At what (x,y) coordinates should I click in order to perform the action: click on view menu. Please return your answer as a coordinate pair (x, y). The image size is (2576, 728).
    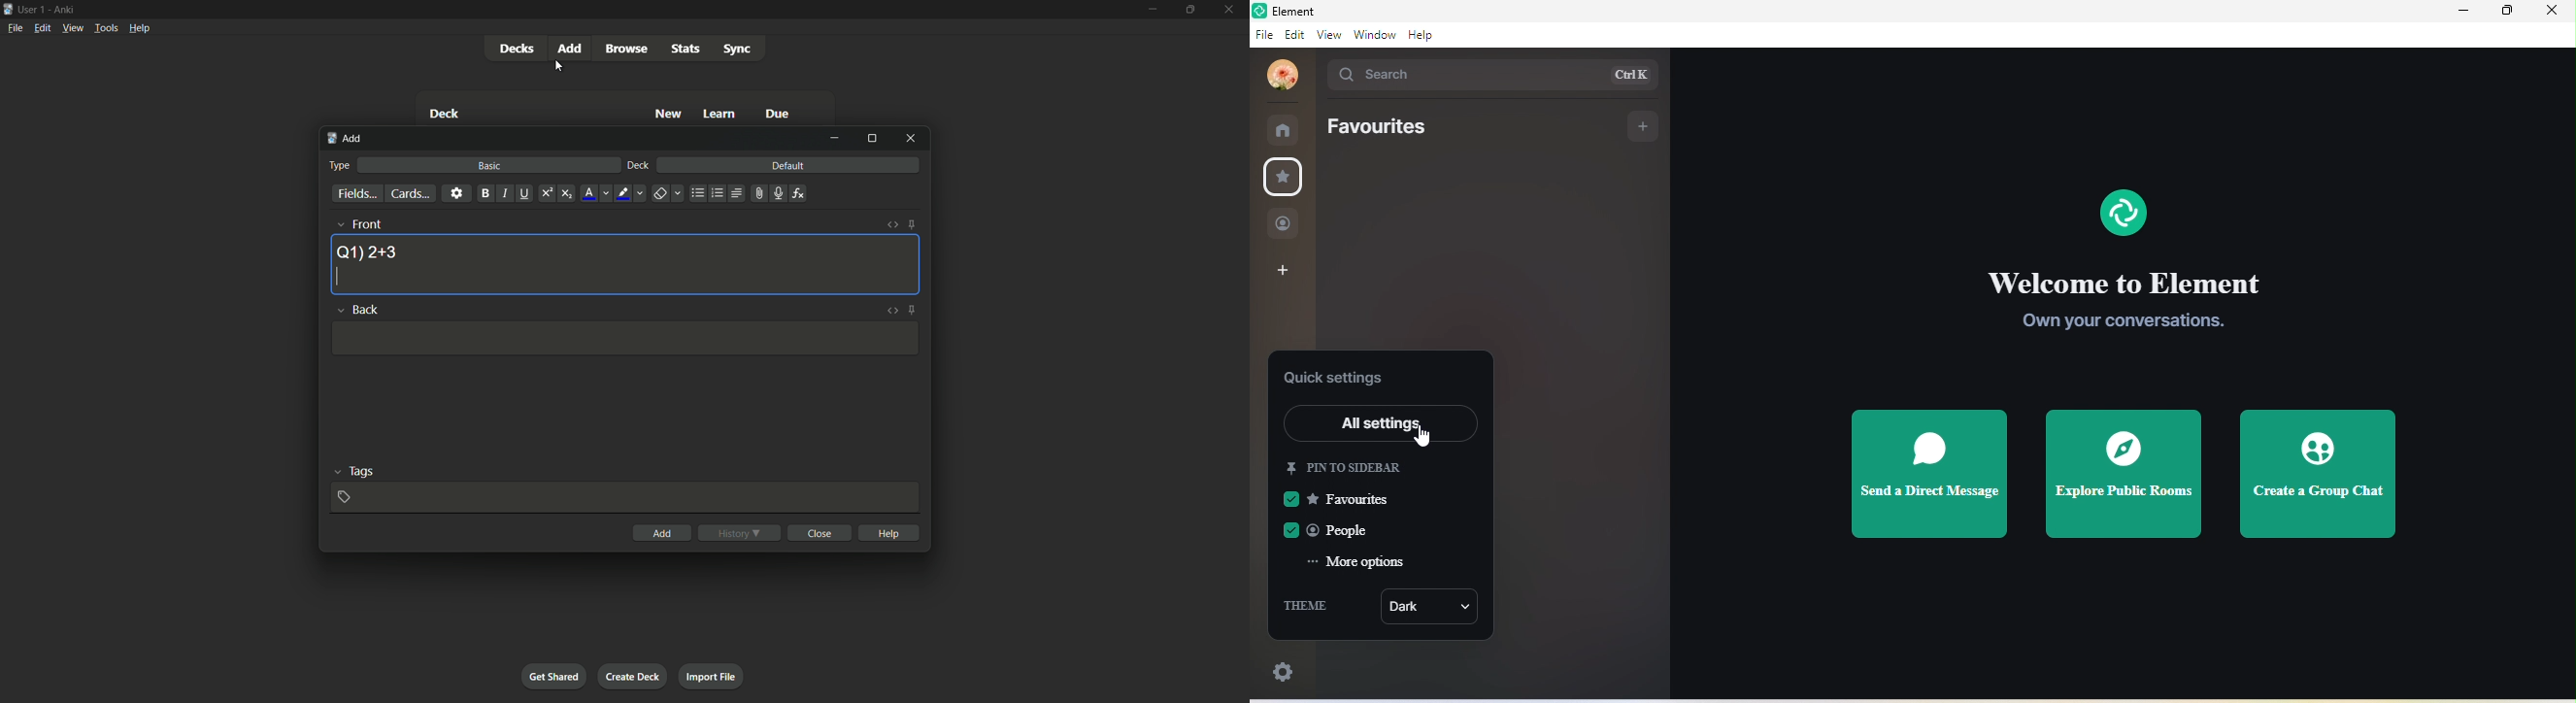
    Looking at the image, I should click on (72, 27).